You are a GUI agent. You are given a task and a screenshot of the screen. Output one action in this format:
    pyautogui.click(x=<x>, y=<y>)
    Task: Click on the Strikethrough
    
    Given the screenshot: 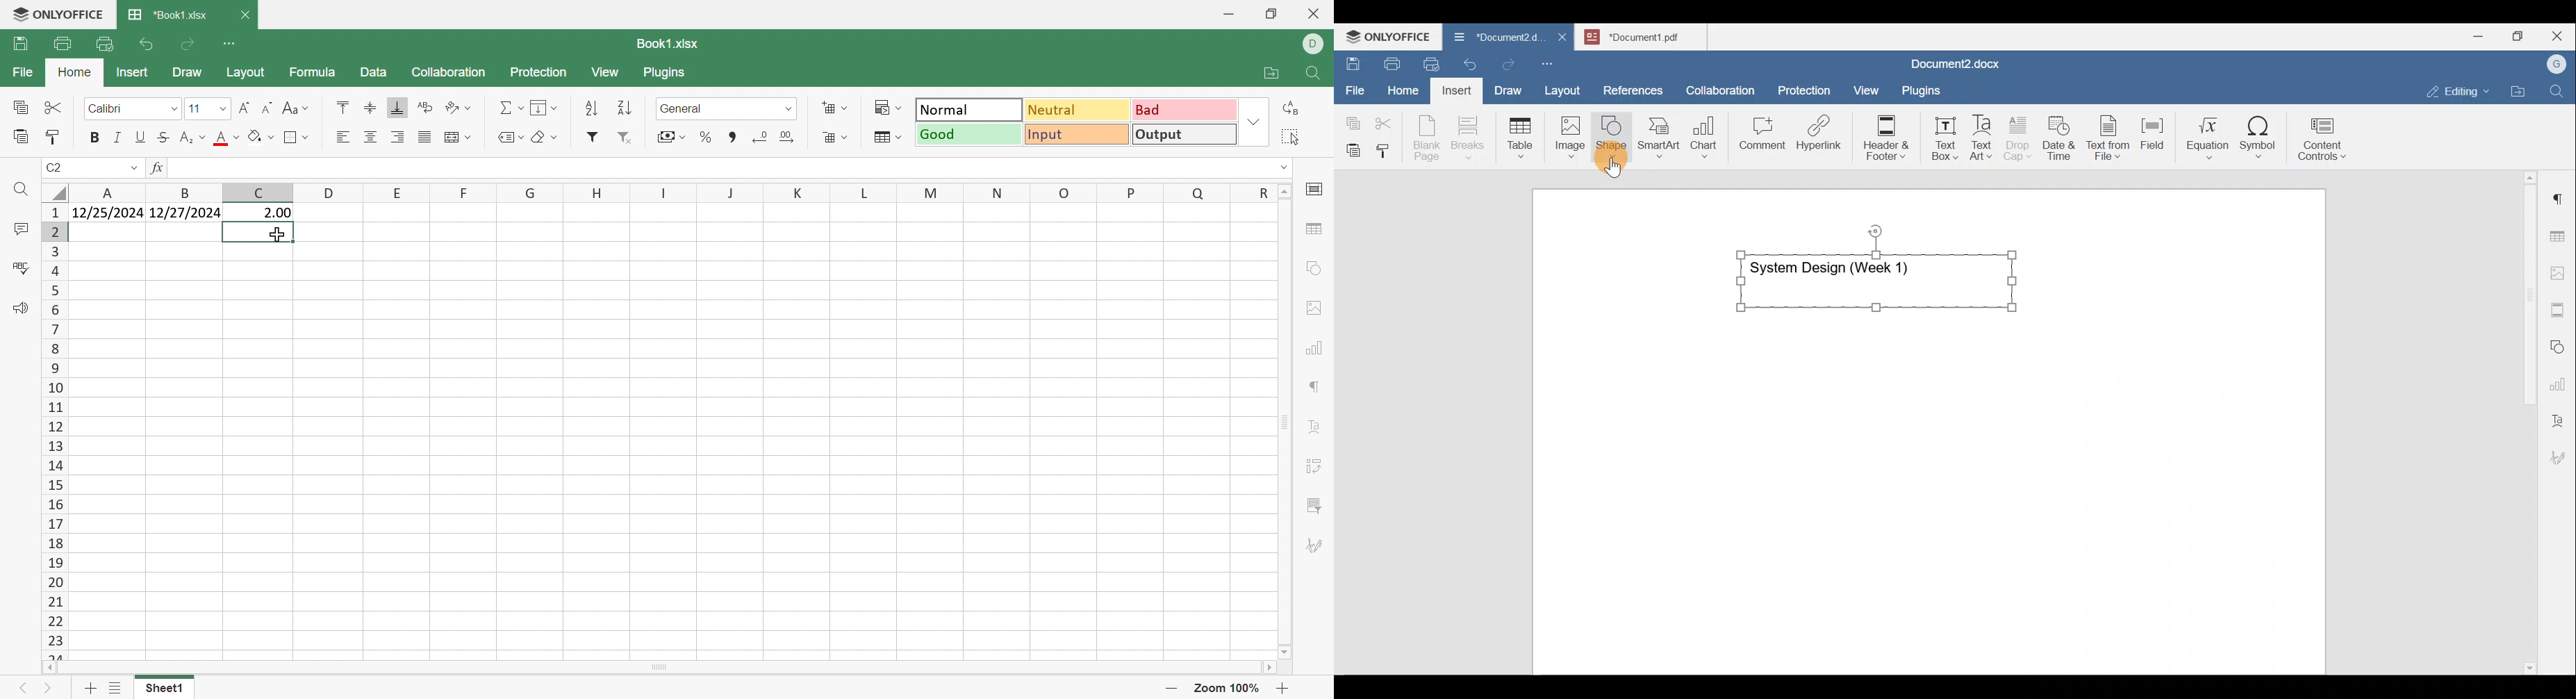 What is the action you would take?
    pyautogui.click(x=163, y=137)
    